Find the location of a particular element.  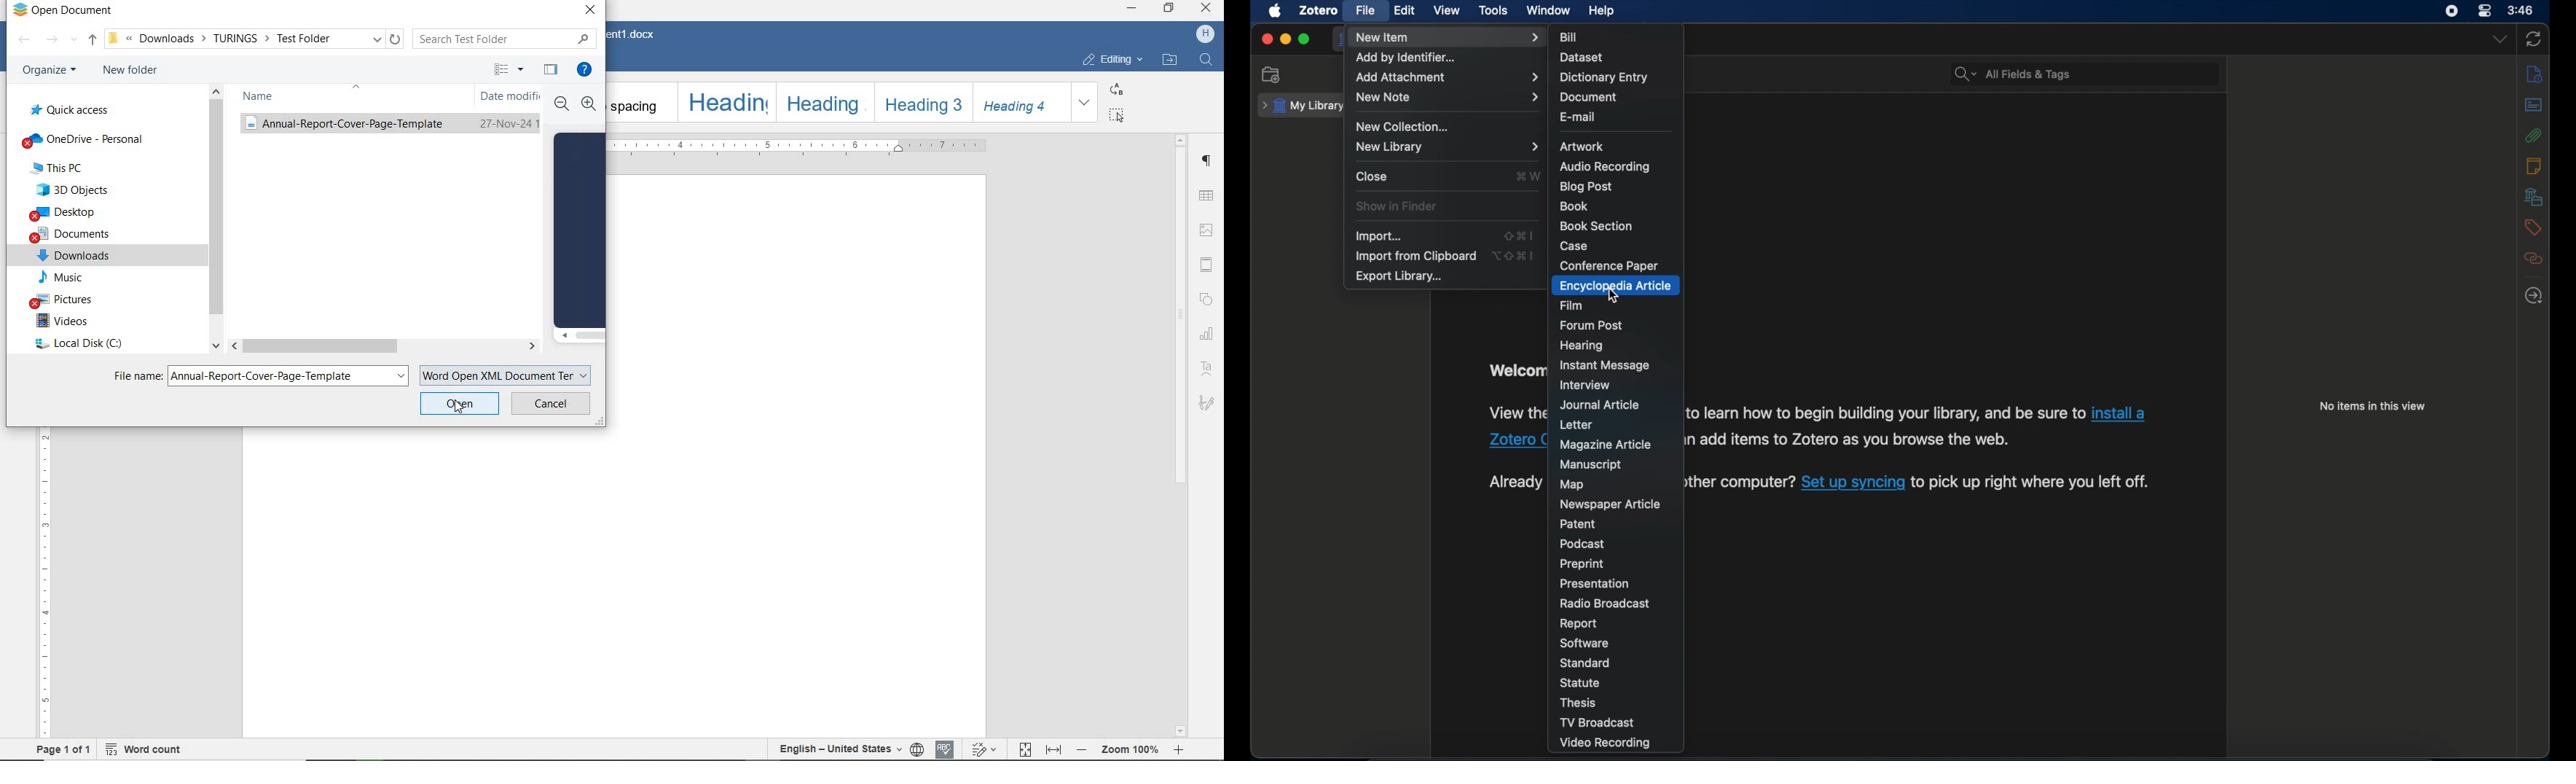

heading 1 is located at coordinates (724, 102).